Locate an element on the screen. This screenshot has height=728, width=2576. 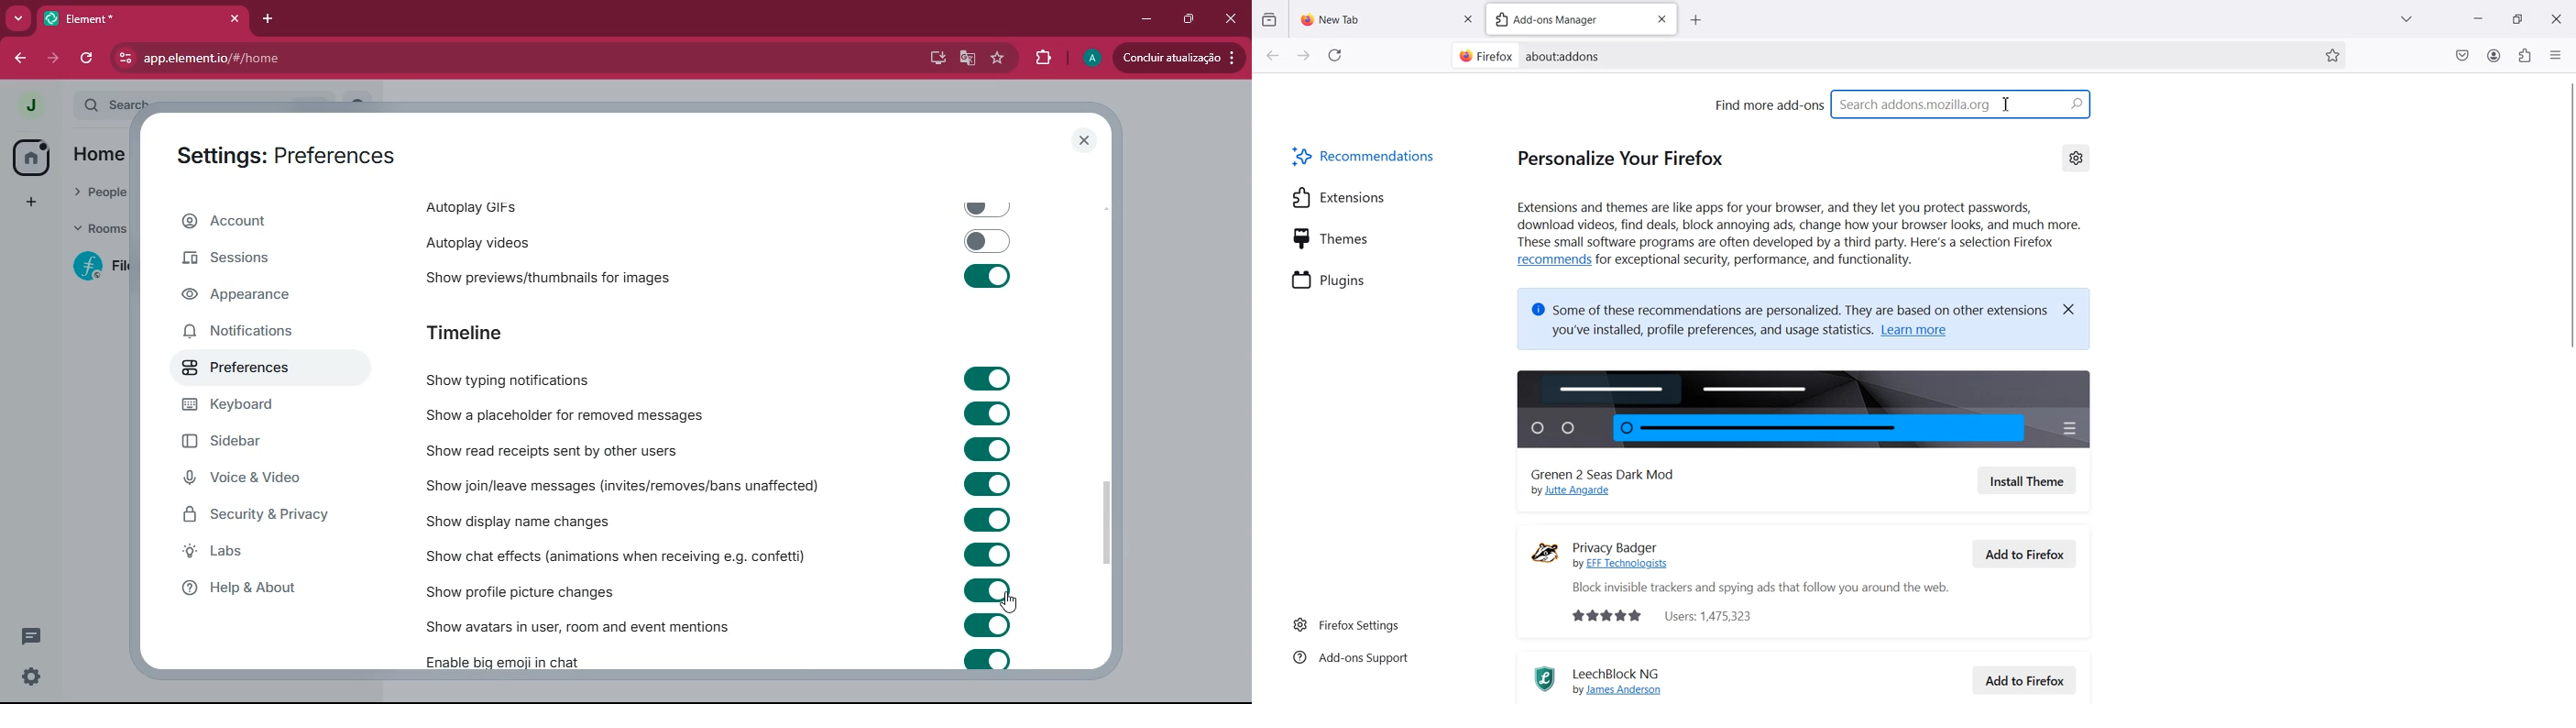
Show typing notifications is located at coordinates (718, 377).